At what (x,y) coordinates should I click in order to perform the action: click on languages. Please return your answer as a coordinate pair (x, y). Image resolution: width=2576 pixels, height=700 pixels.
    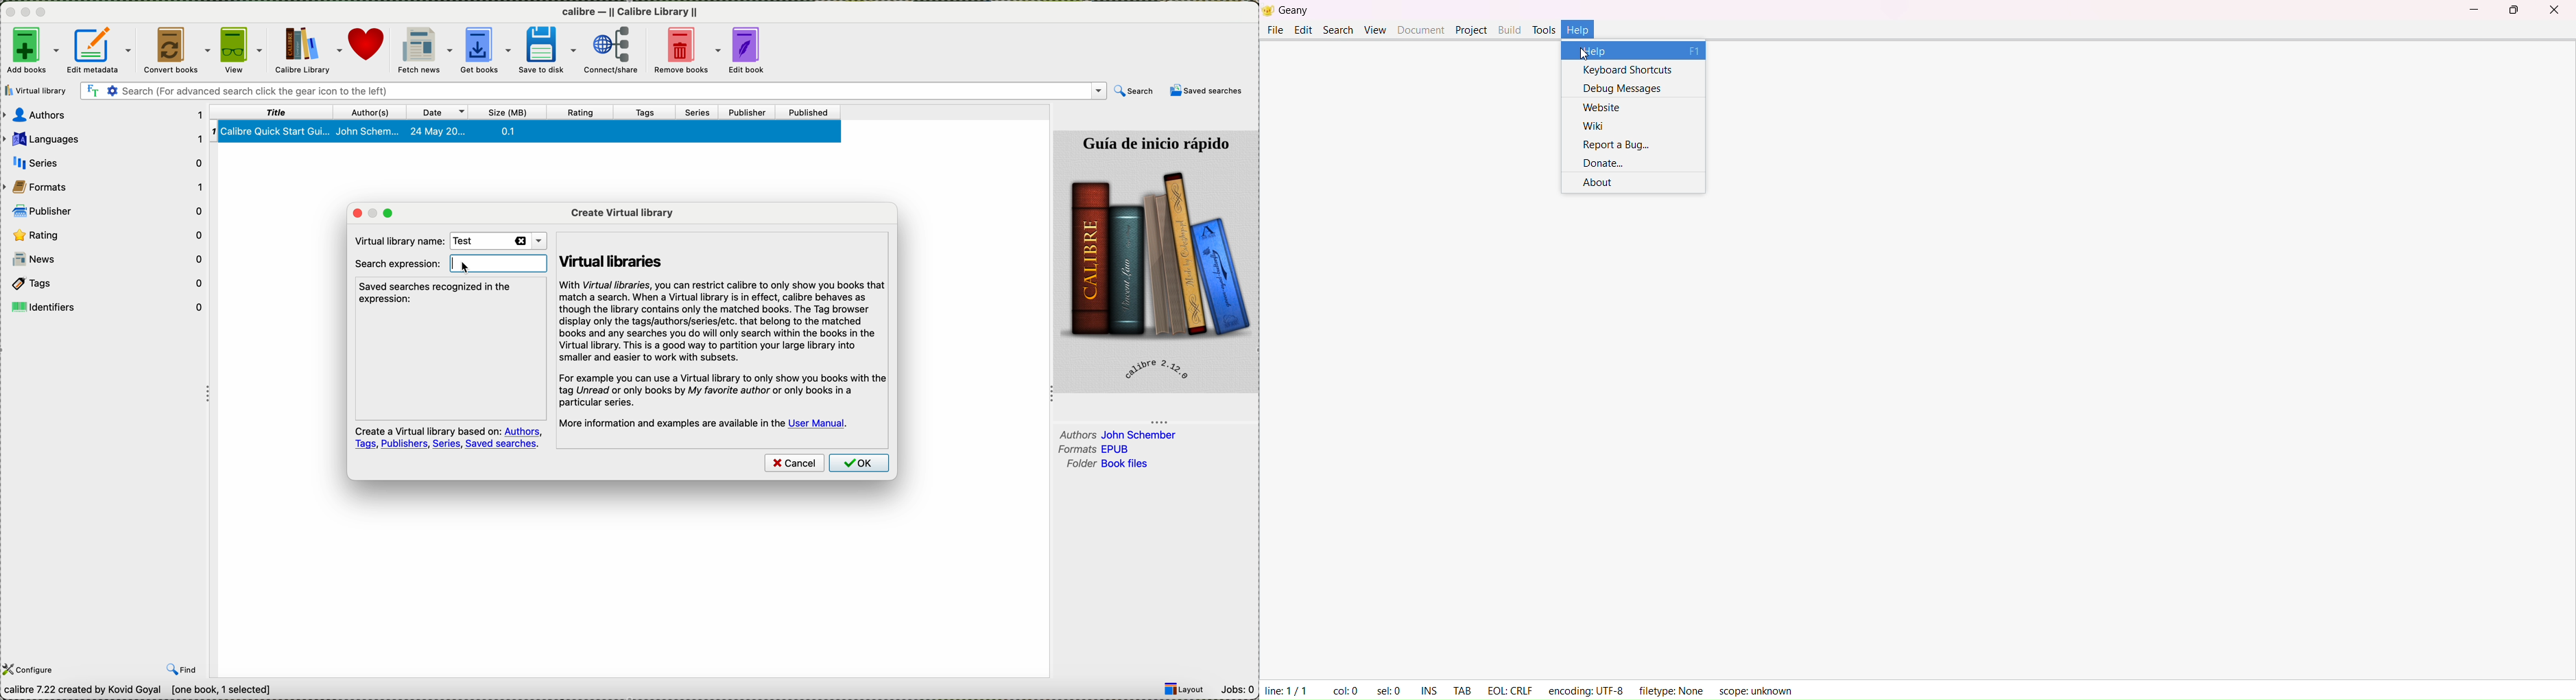
    Looking at the image, I should click on (104, 139).